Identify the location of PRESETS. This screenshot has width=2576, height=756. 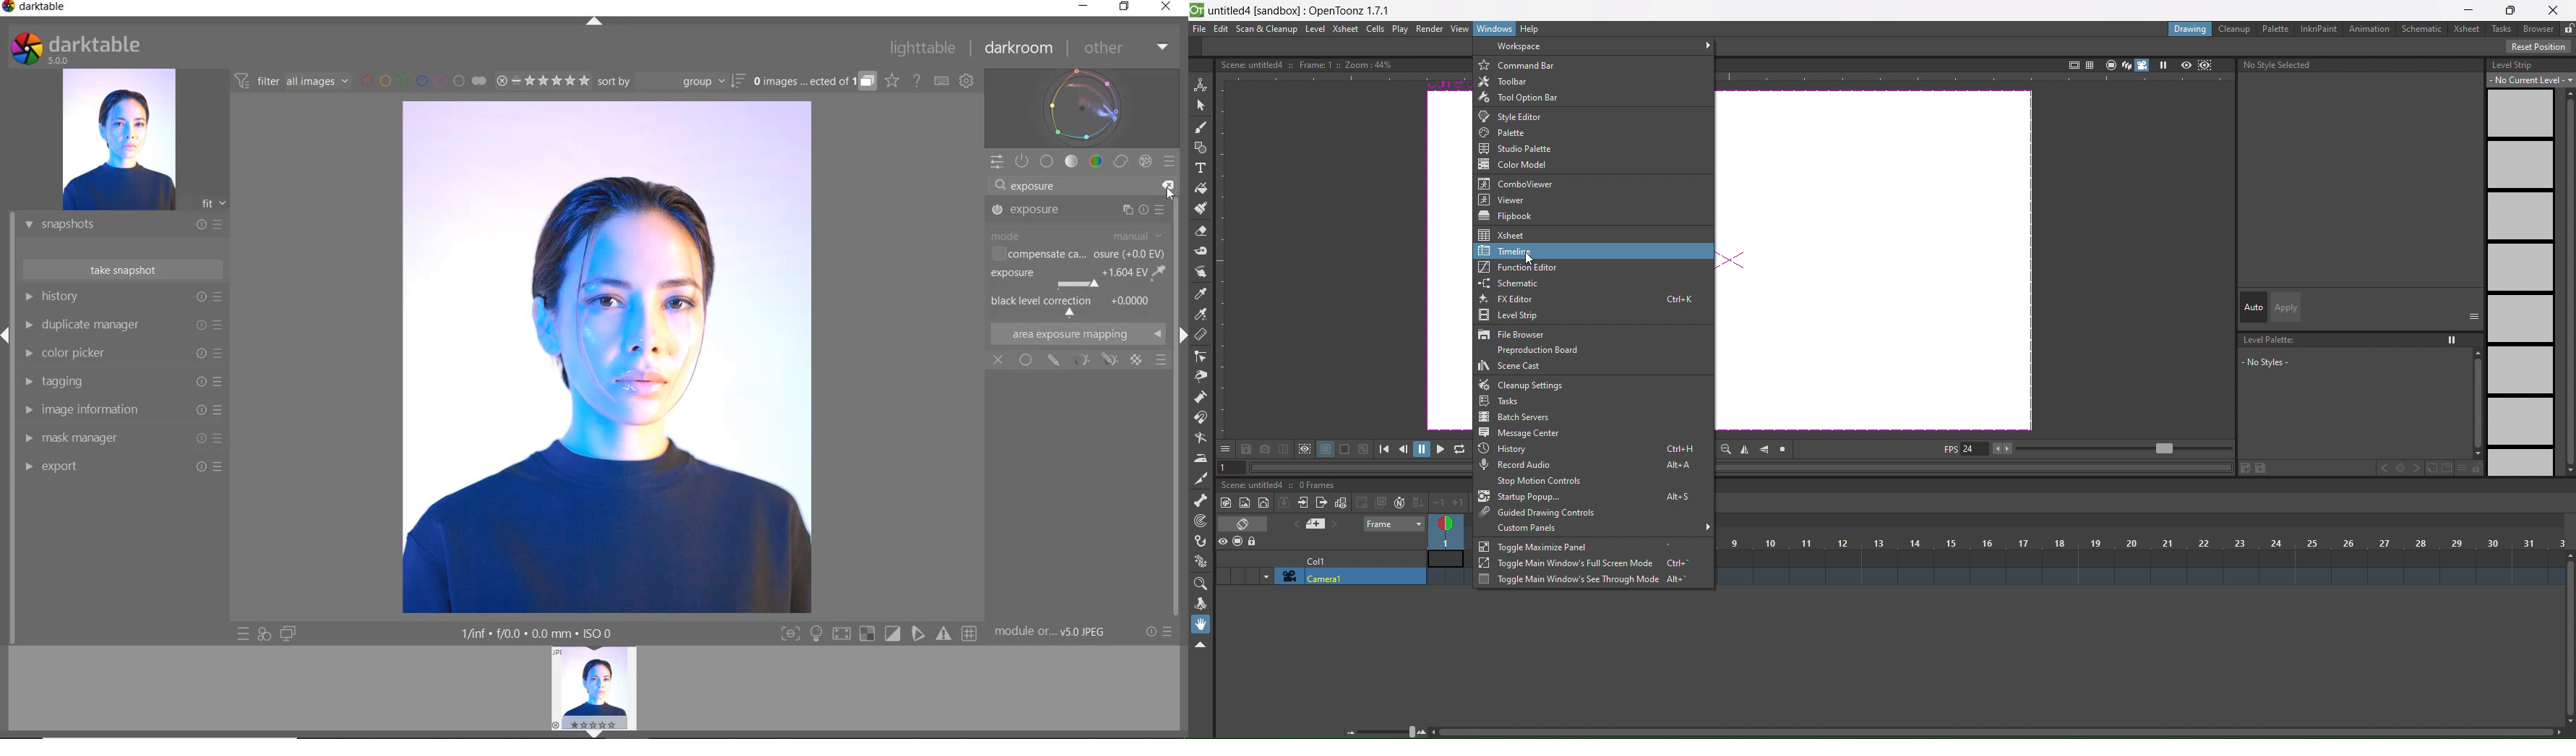
(1170, 161).